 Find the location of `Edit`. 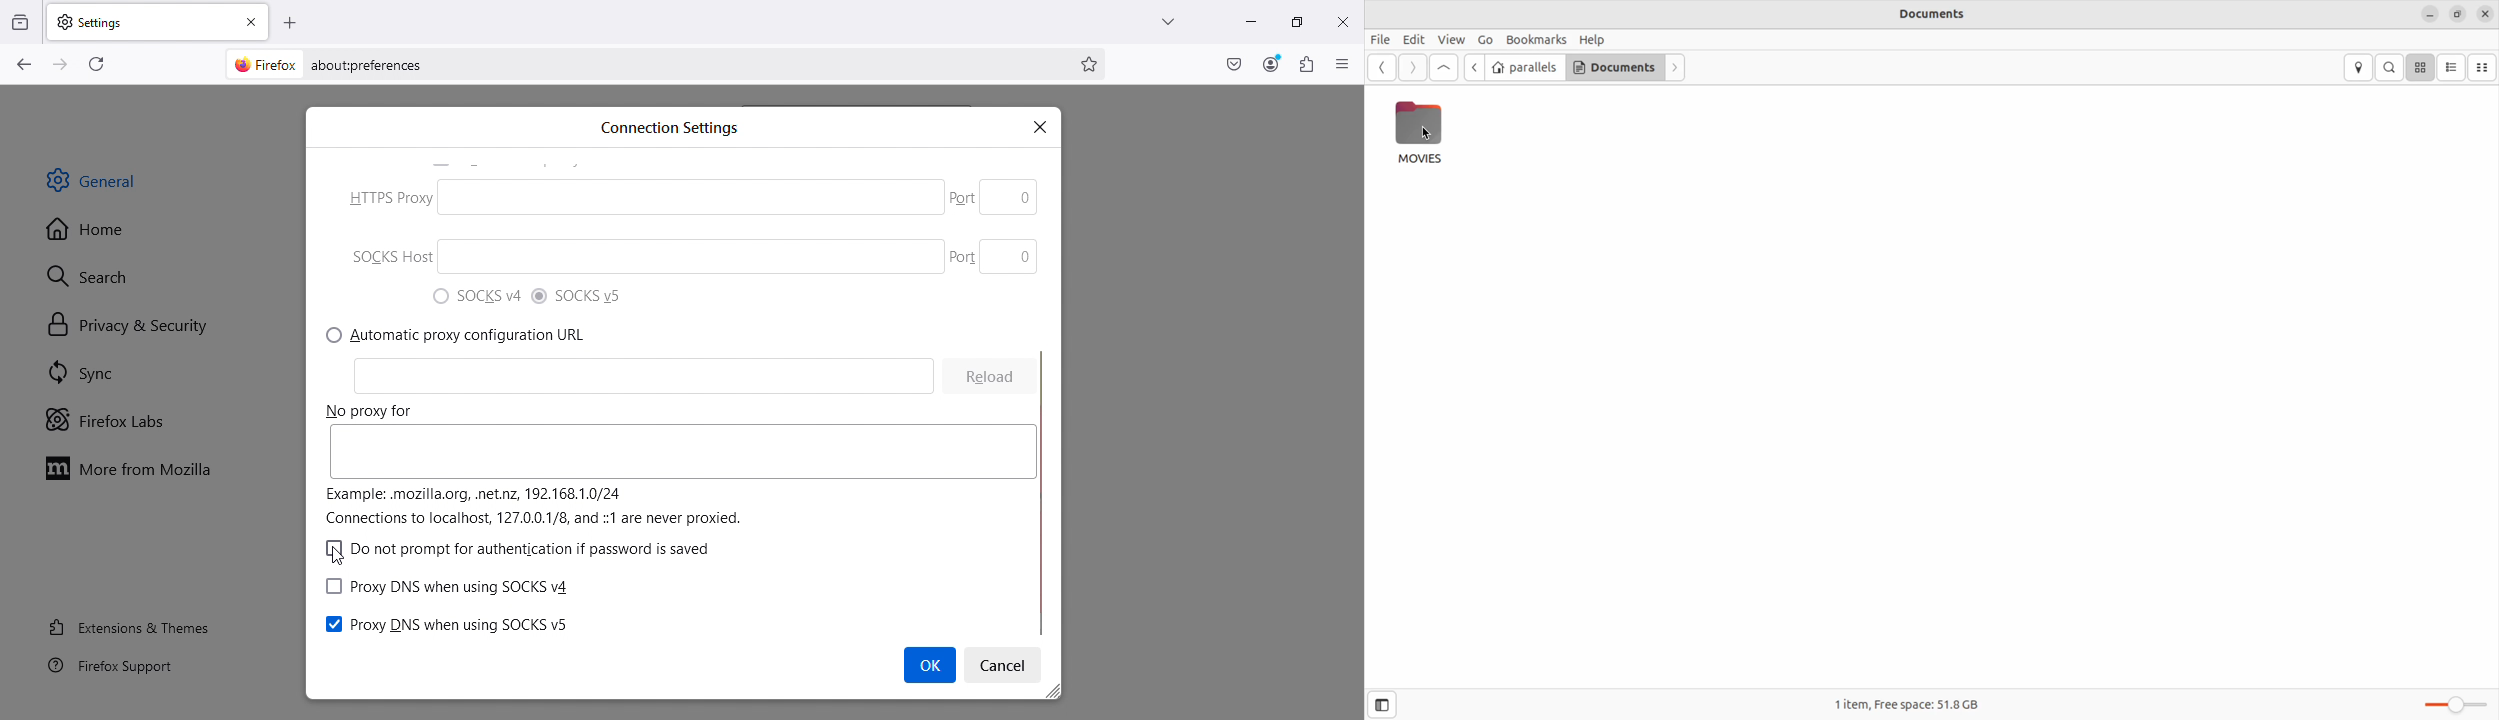

Edit is located at coordinates (1414, 39).